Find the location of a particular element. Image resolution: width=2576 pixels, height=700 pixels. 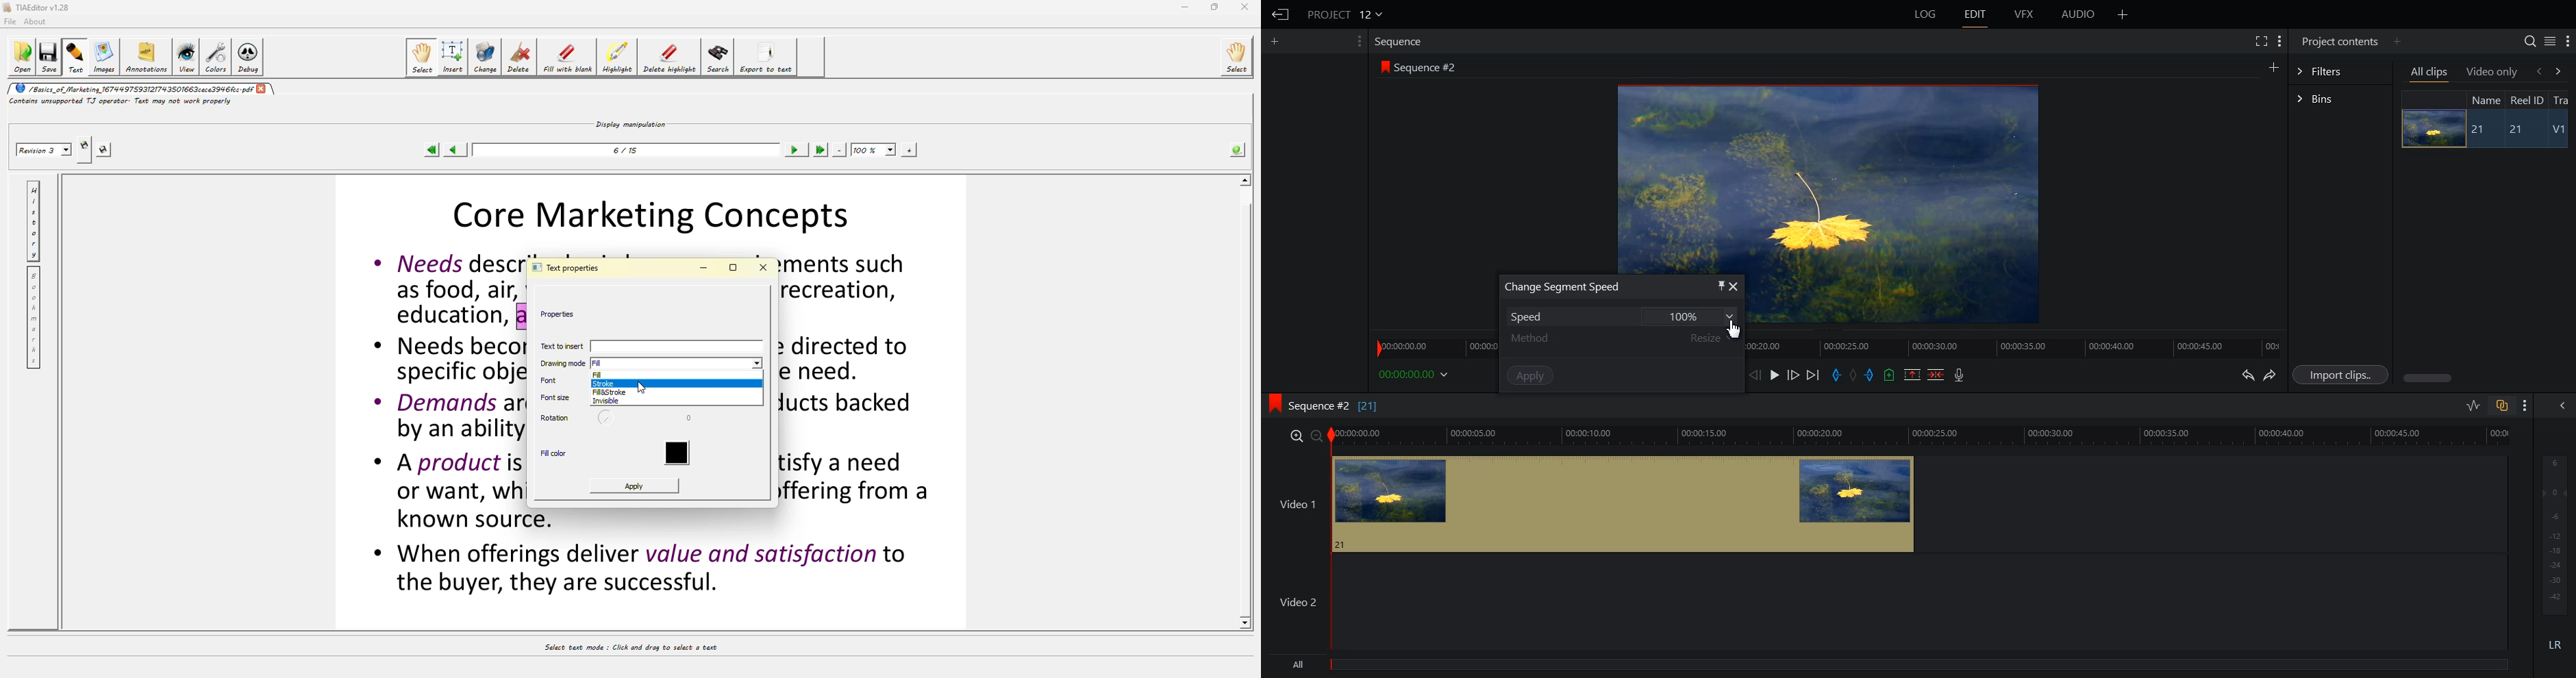

Add an out Mark in current position is located at coordinates (1871, 375).